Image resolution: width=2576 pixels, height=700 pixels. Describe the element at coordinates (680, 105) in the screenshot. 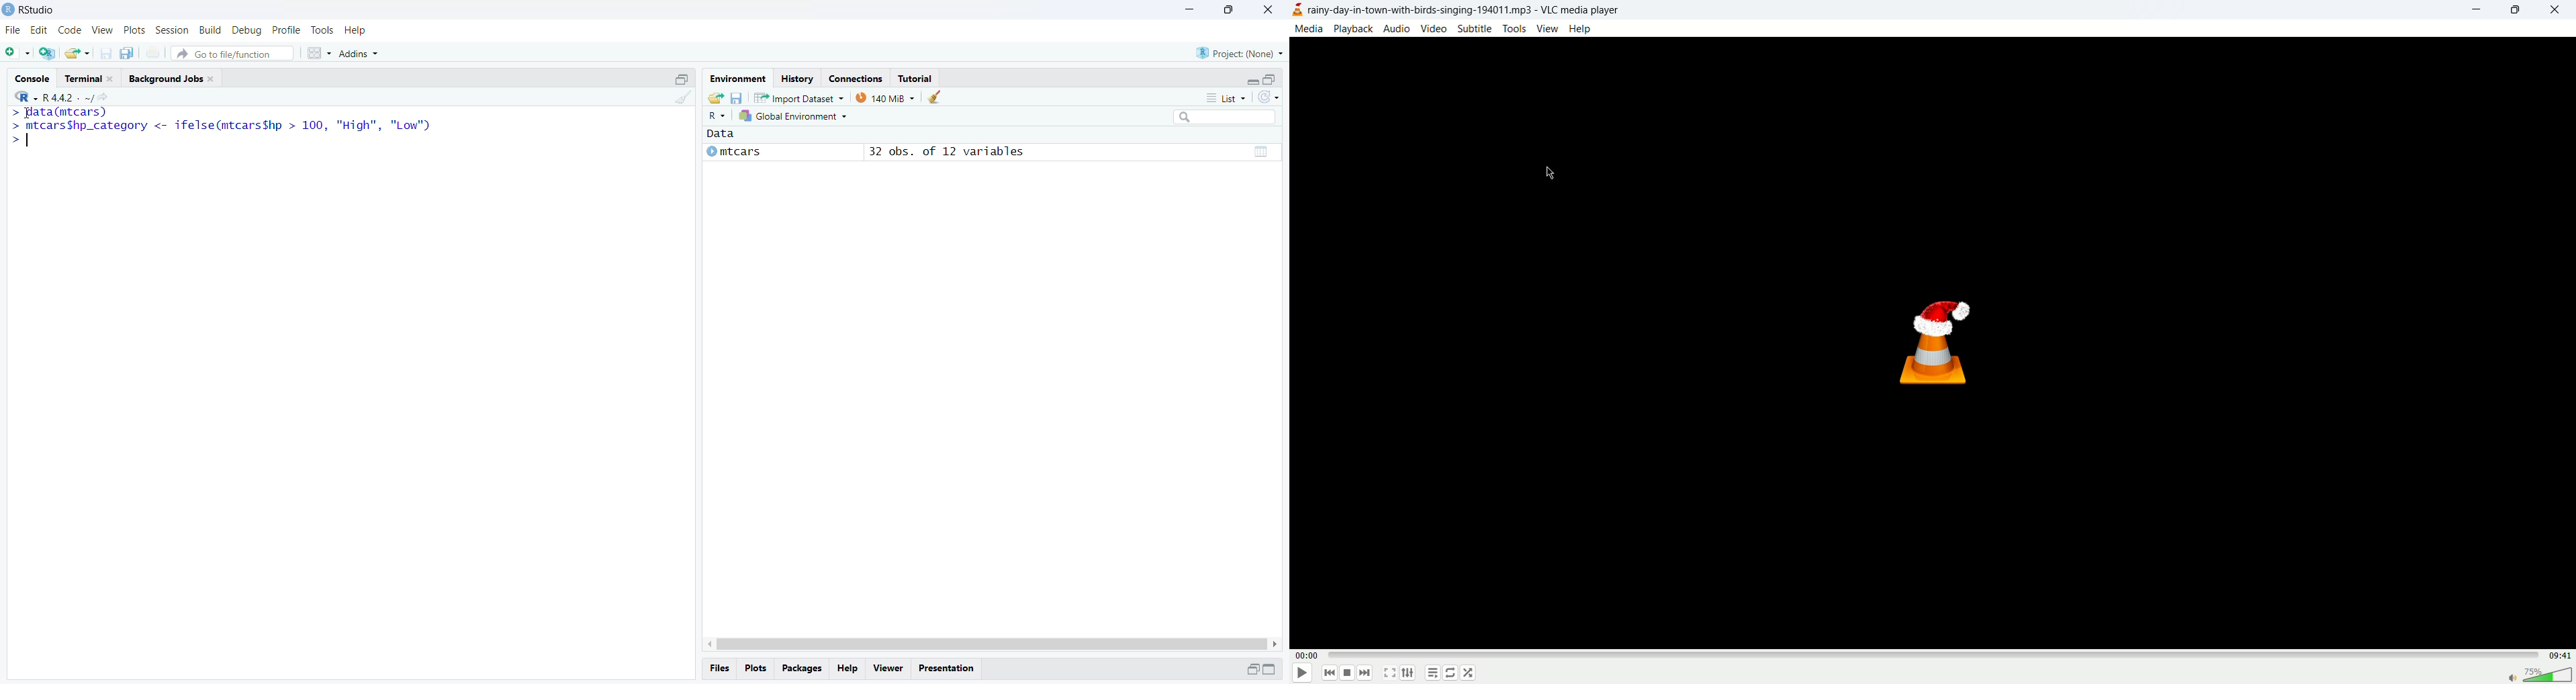

I see `Clear console (Ctrl +L)` at that location.